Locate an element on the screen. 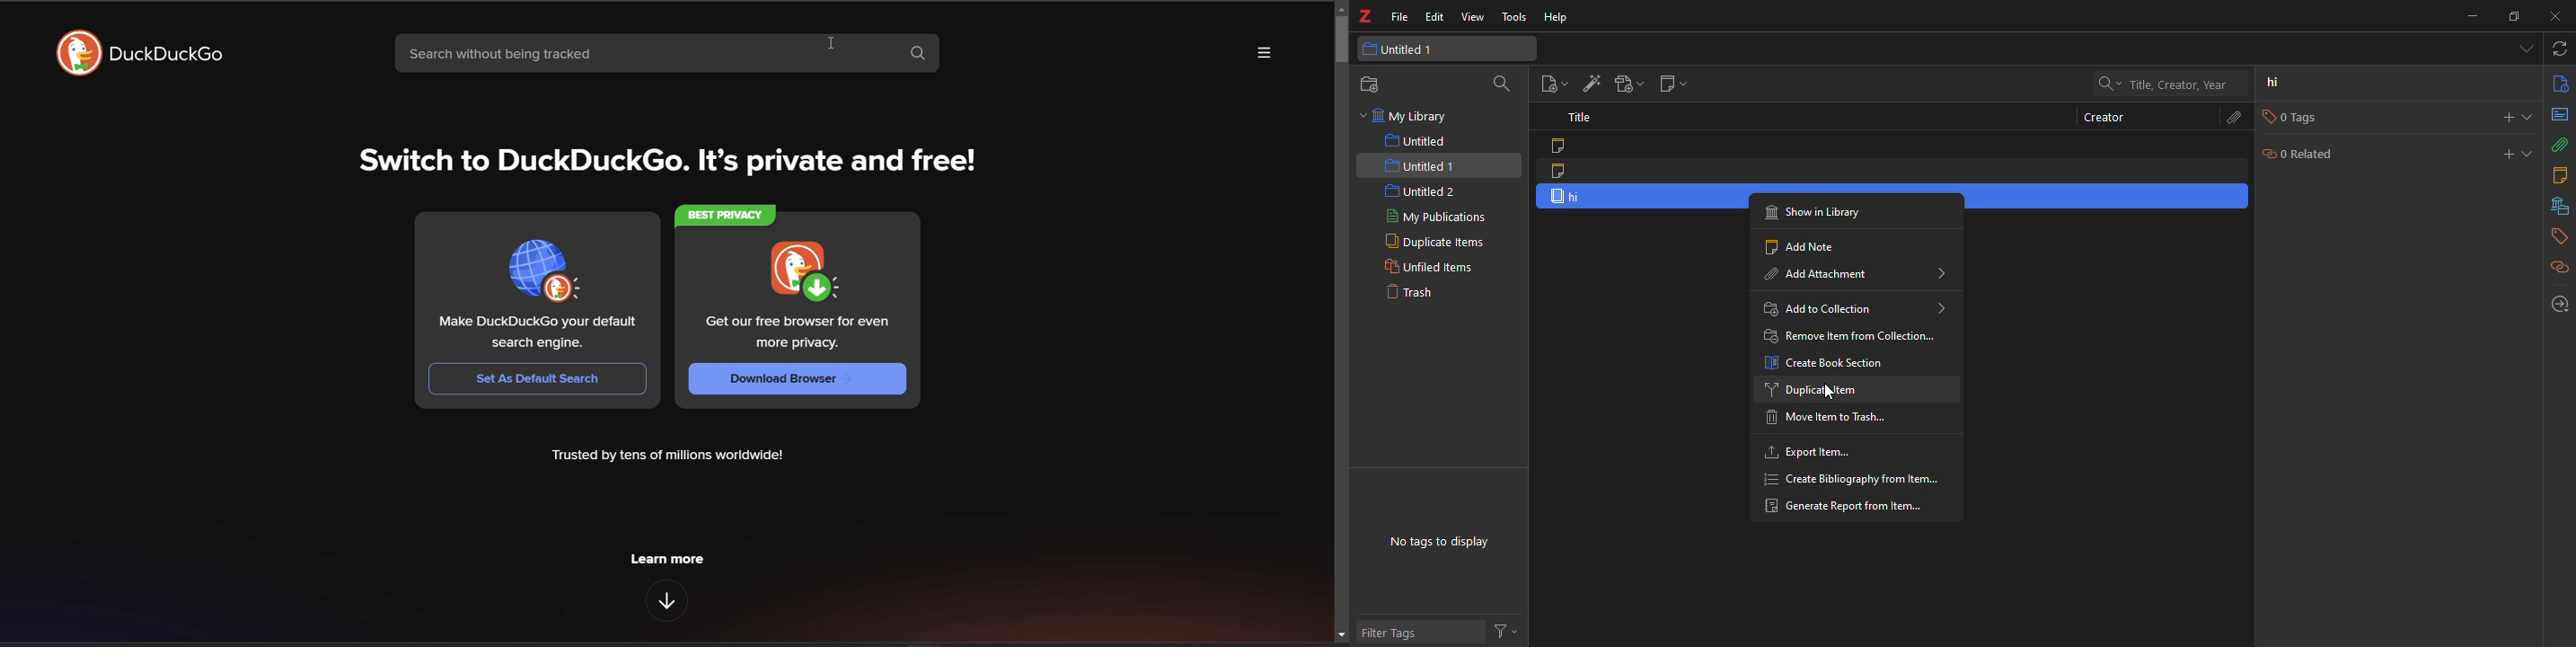 This screenshot has width=2576, height=672. my library is located at coordinates (1412, 115).